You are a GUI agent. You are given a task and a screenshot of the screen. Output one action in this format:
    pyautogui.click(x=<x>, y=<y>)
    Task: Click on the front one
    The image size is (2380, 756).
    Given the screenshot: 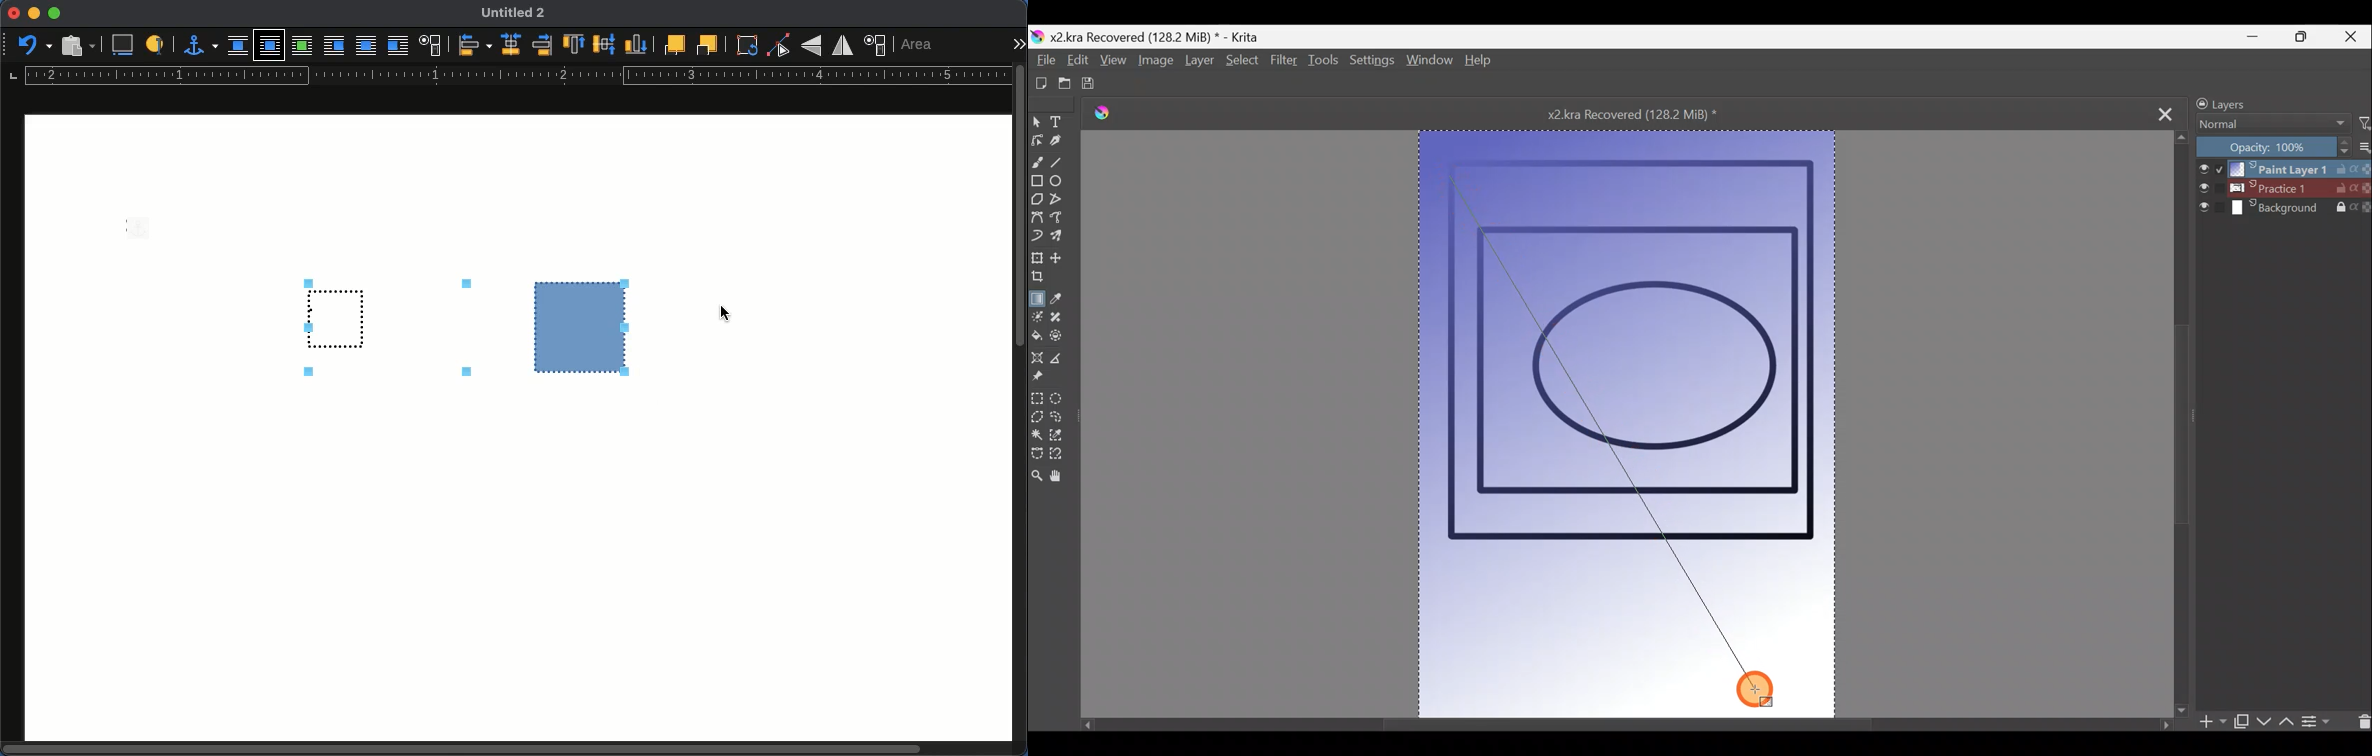 What is the action you would take?
    pyautogui.click(x=673, y=47)
    